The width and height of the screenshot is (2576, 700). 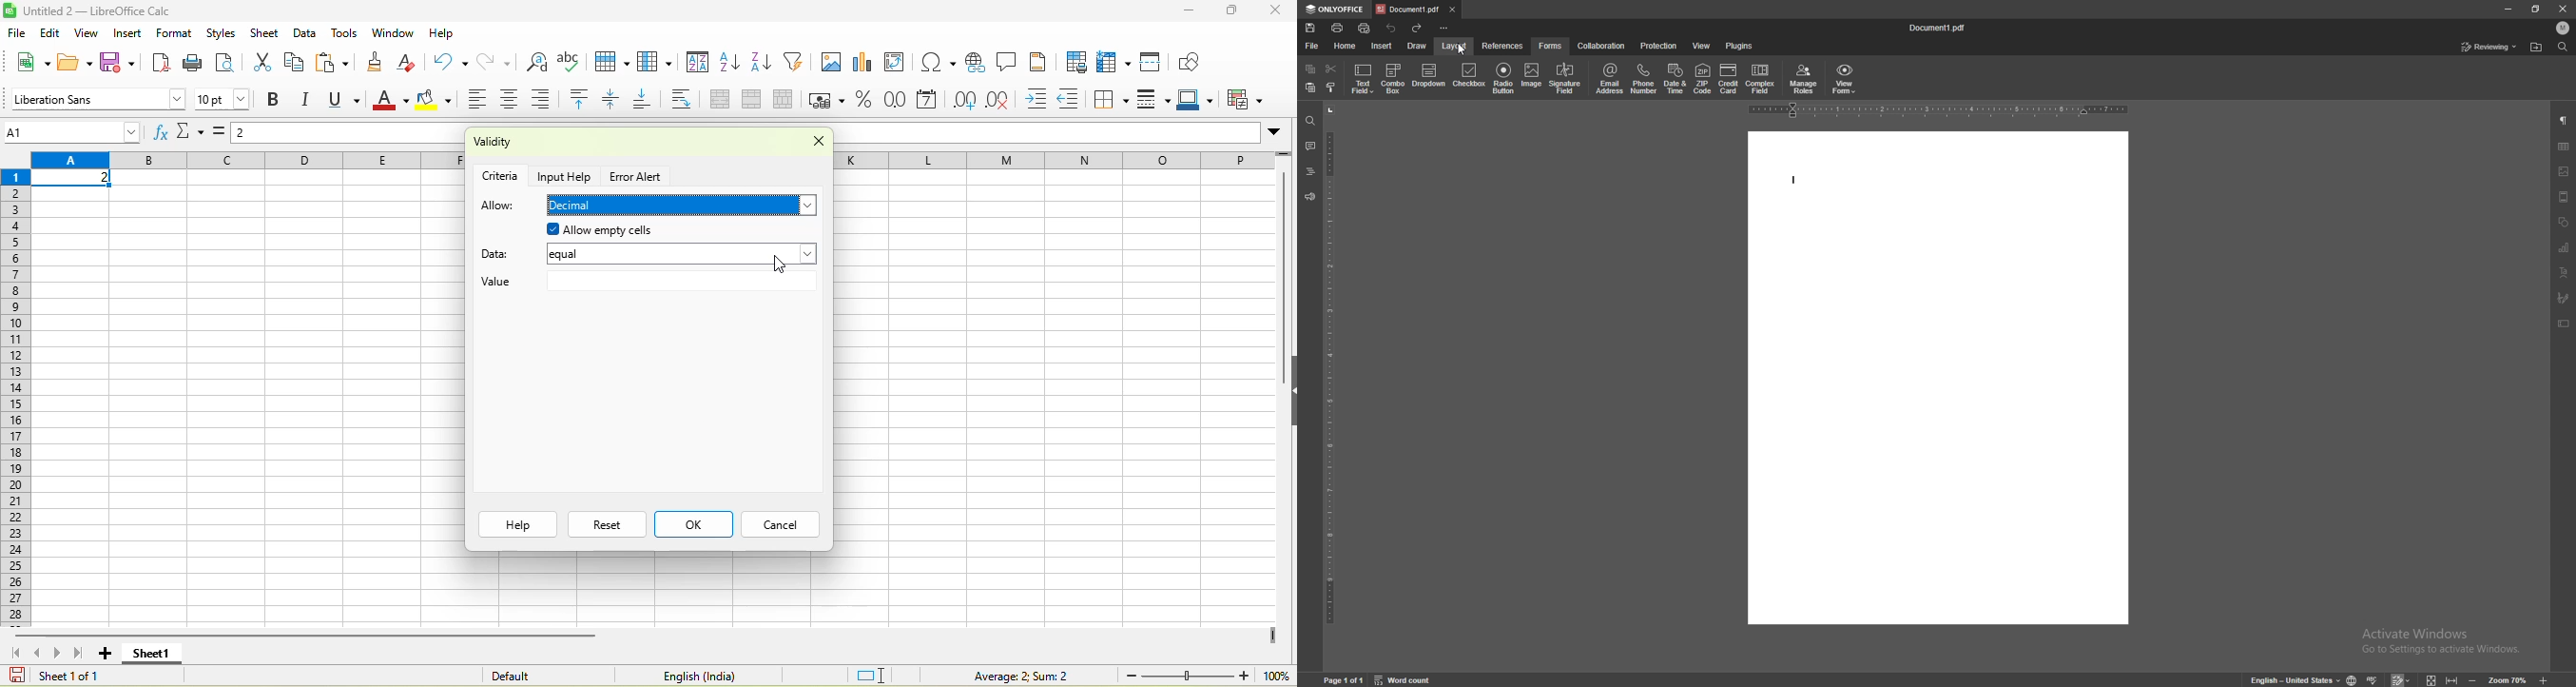 I want to click on view form, so click(x=1845, y=78).